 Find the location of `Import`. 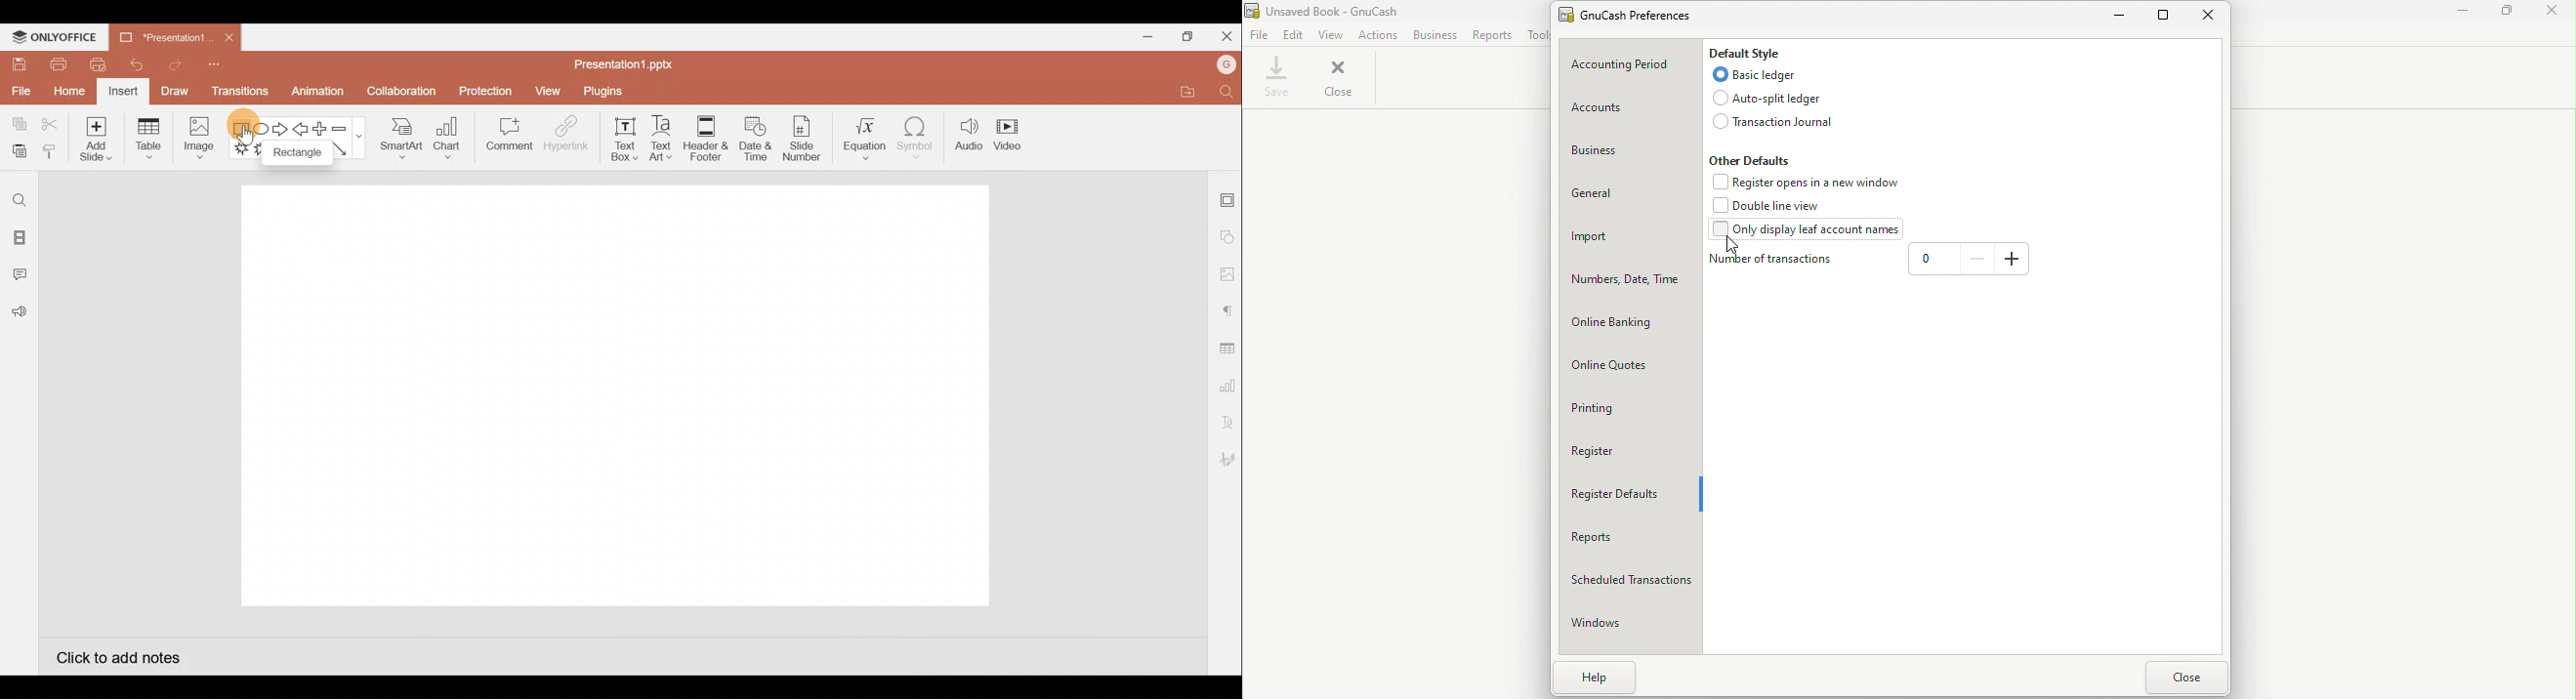

Import is located at coordinates (1629, 235).